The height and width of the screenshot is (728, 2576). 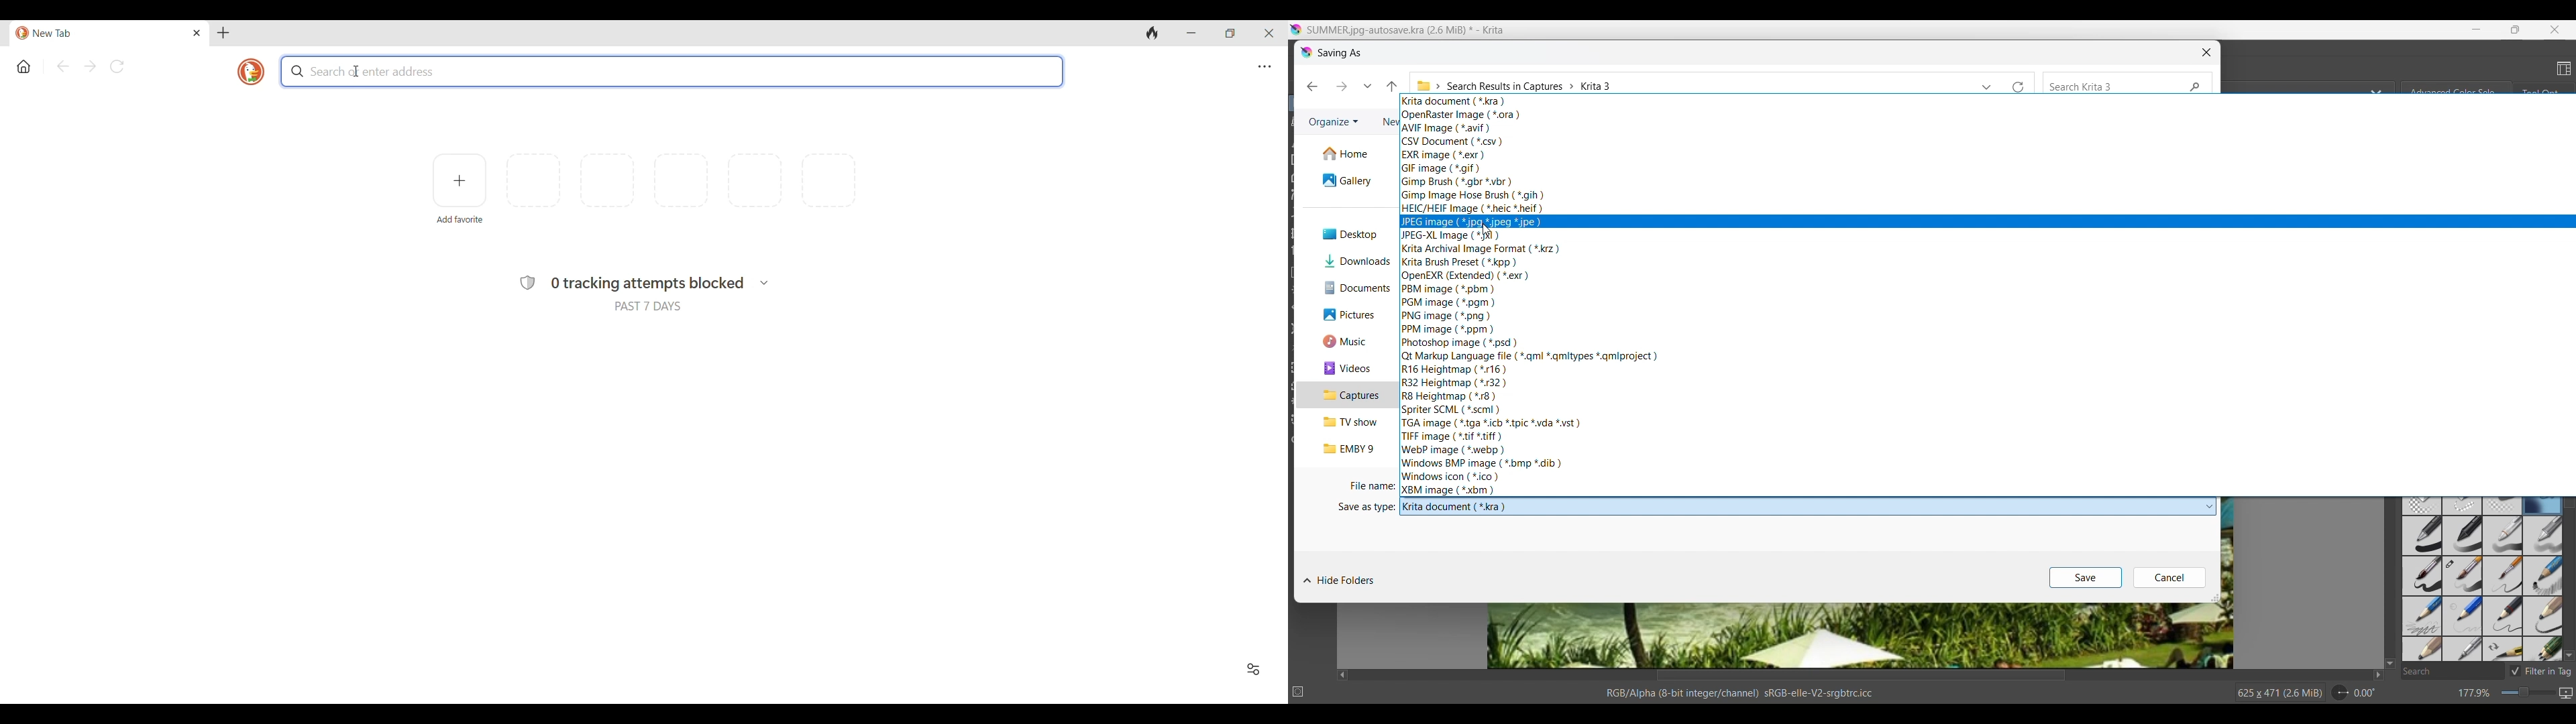 What do you see at coordinates (2272, 692) in the screenshot?
I see `625 x 471 (26 MiB)` at bounding box center [2272, 692].